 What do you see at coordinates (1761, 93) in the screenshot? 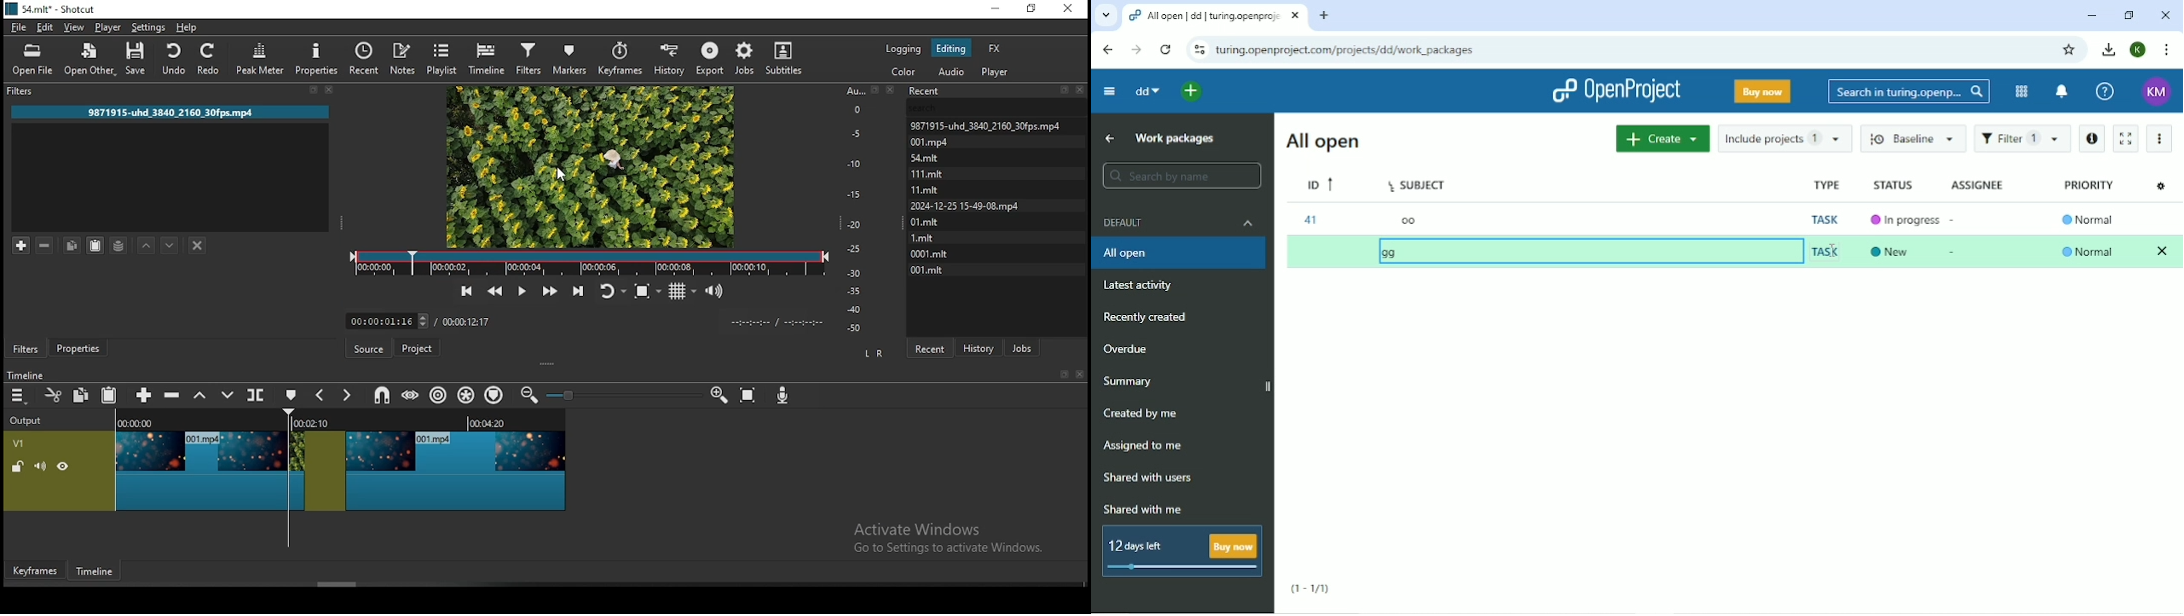
I see `Buy now` at bounding box center [1761, 93].